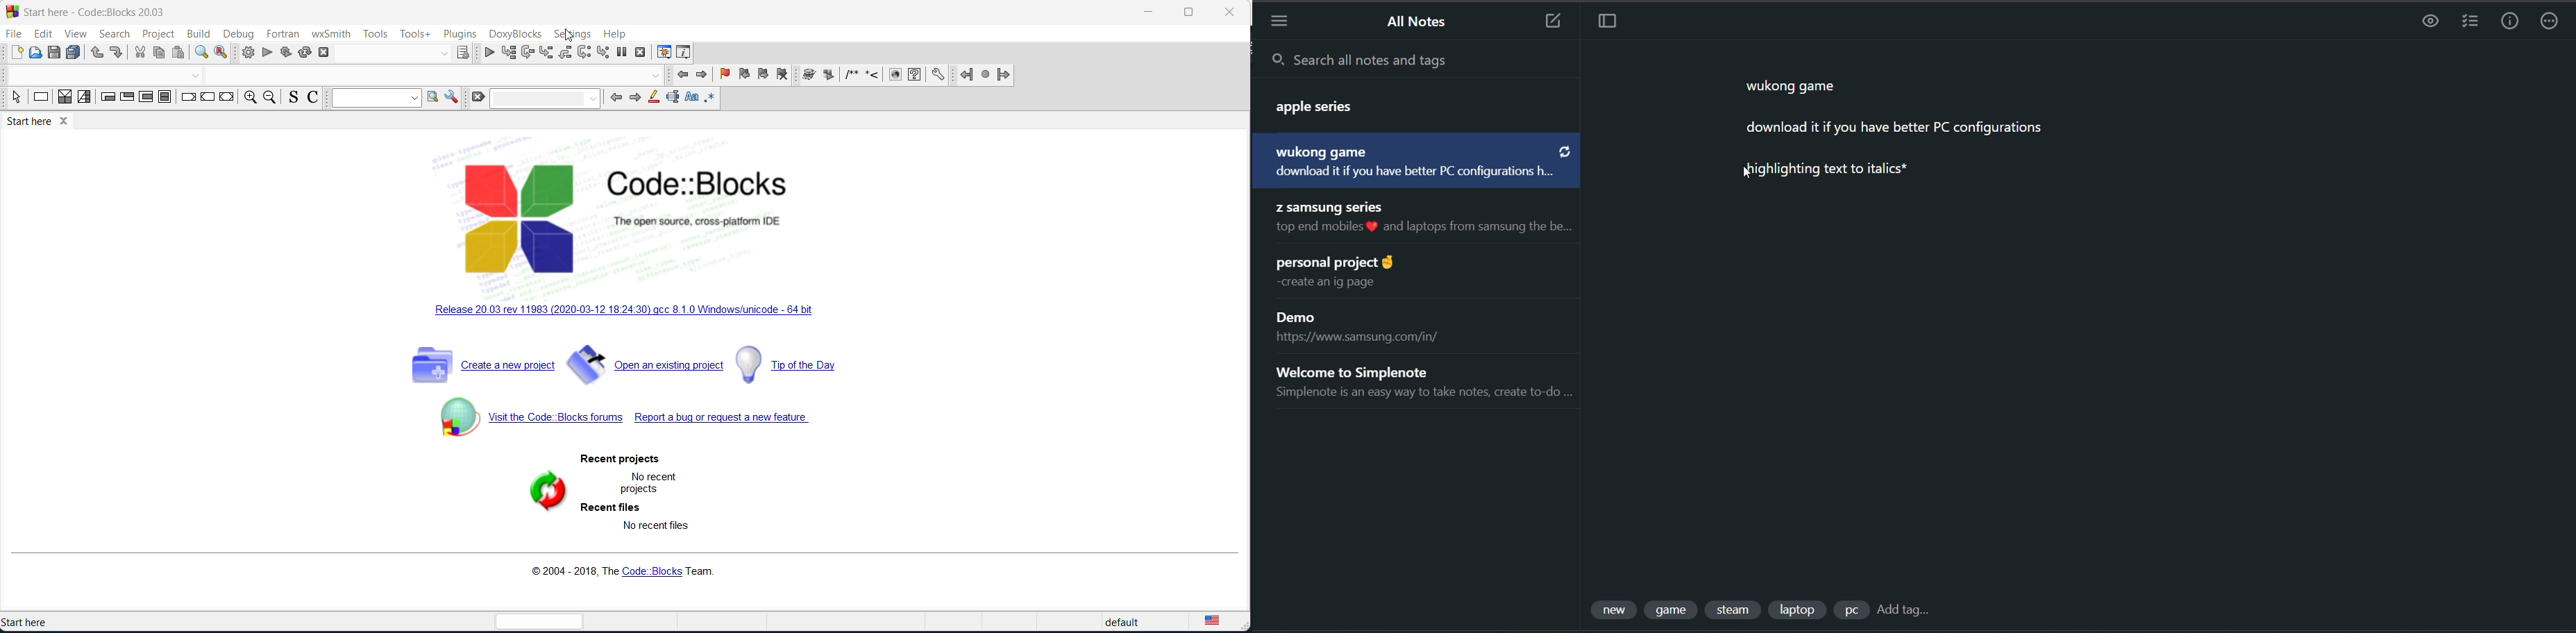 This screenshot has height=644, width=2576. I want to click on step into instruction, so click(603, 53).